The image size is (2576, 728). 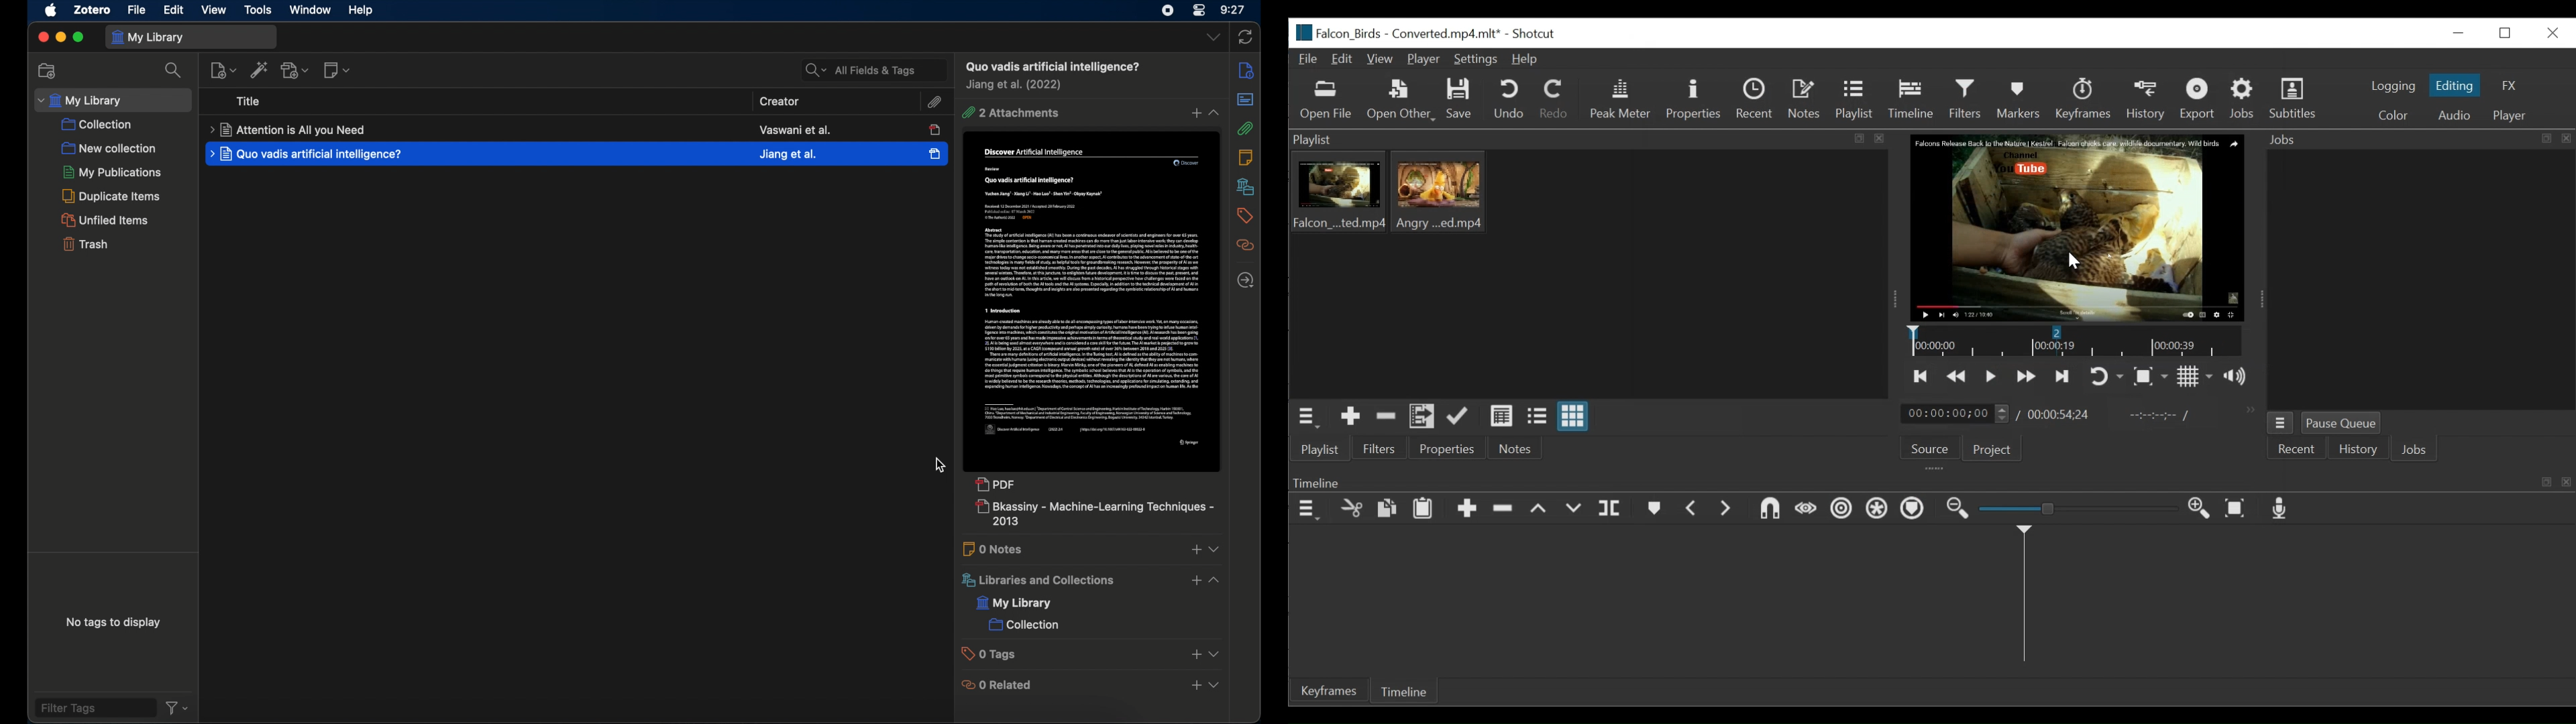 I want to click on libraries and collections, so click(x=1042, y=580).